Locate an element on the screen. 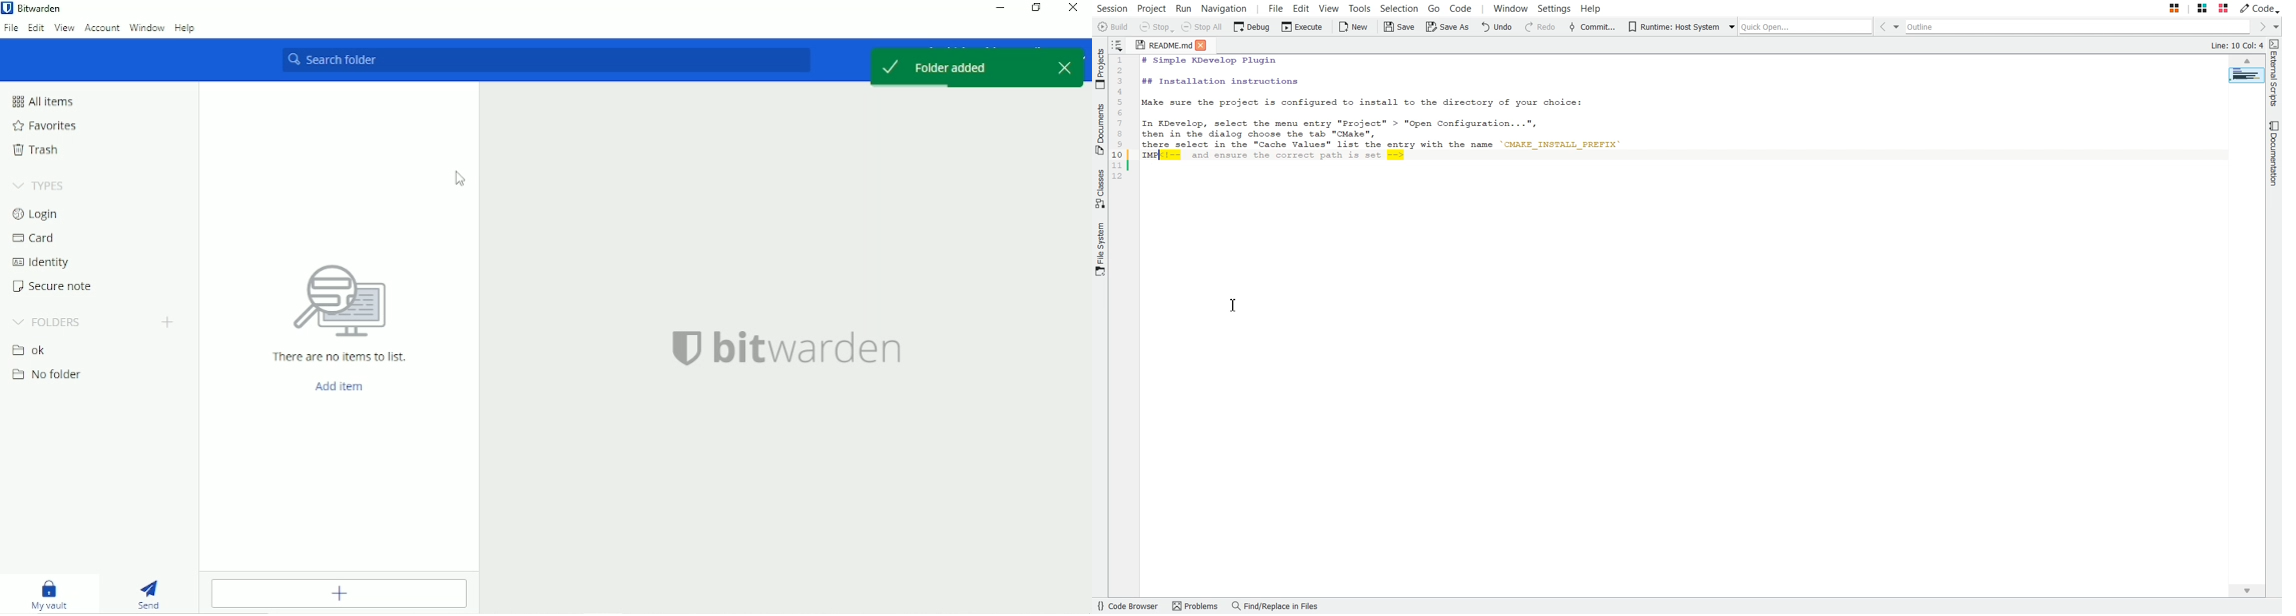 The image size is (2296, 616). Close is located at coordinates (1073, 8).